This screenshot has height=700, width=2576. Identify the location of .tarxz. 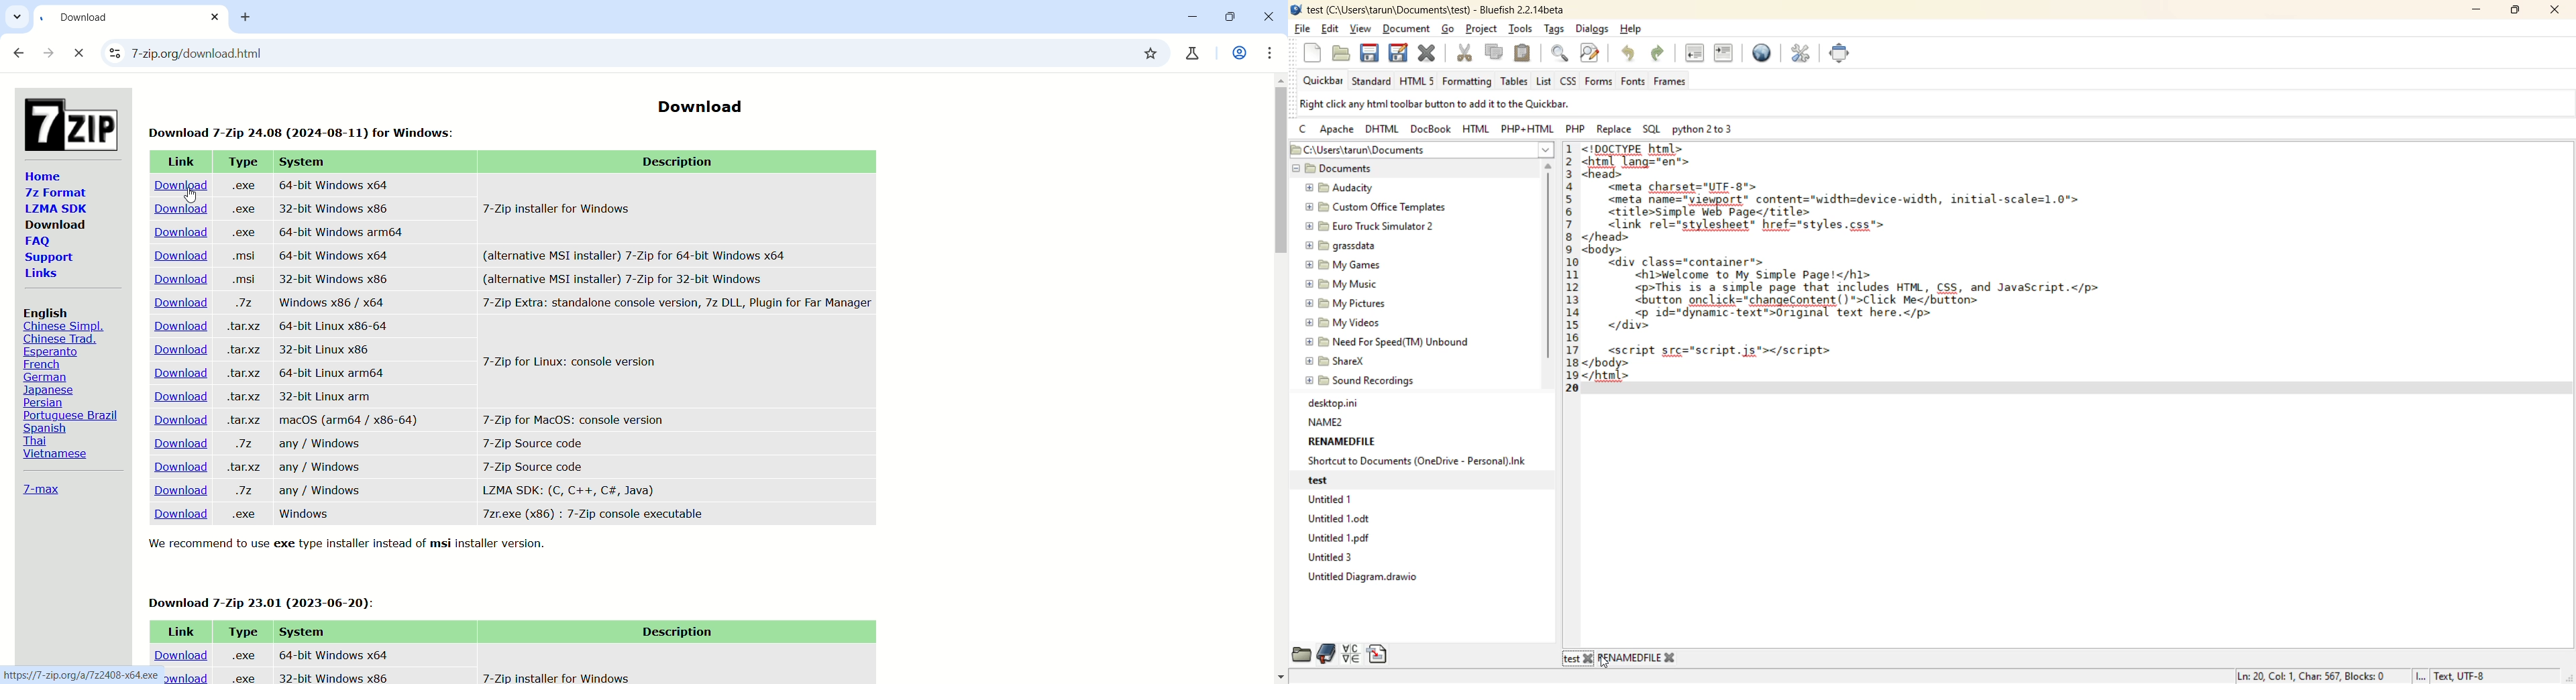
(247, 374).